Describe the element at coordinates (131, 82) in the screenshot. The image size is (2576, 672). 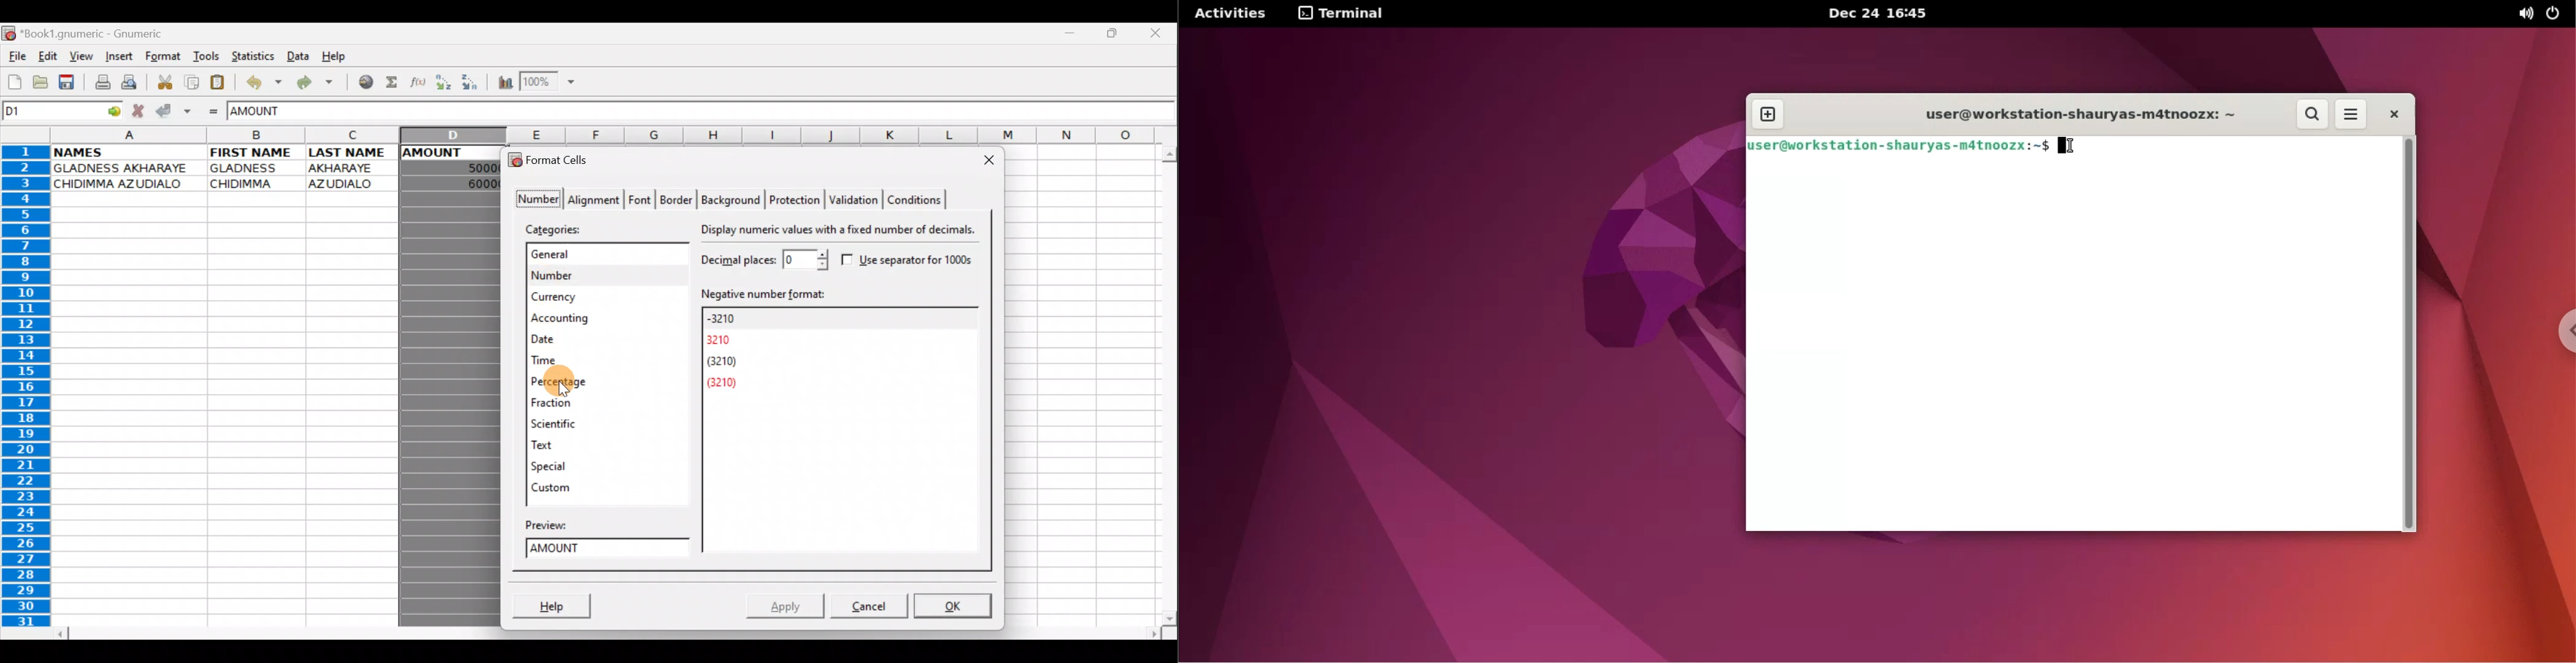
I see `Print preview` at that location.